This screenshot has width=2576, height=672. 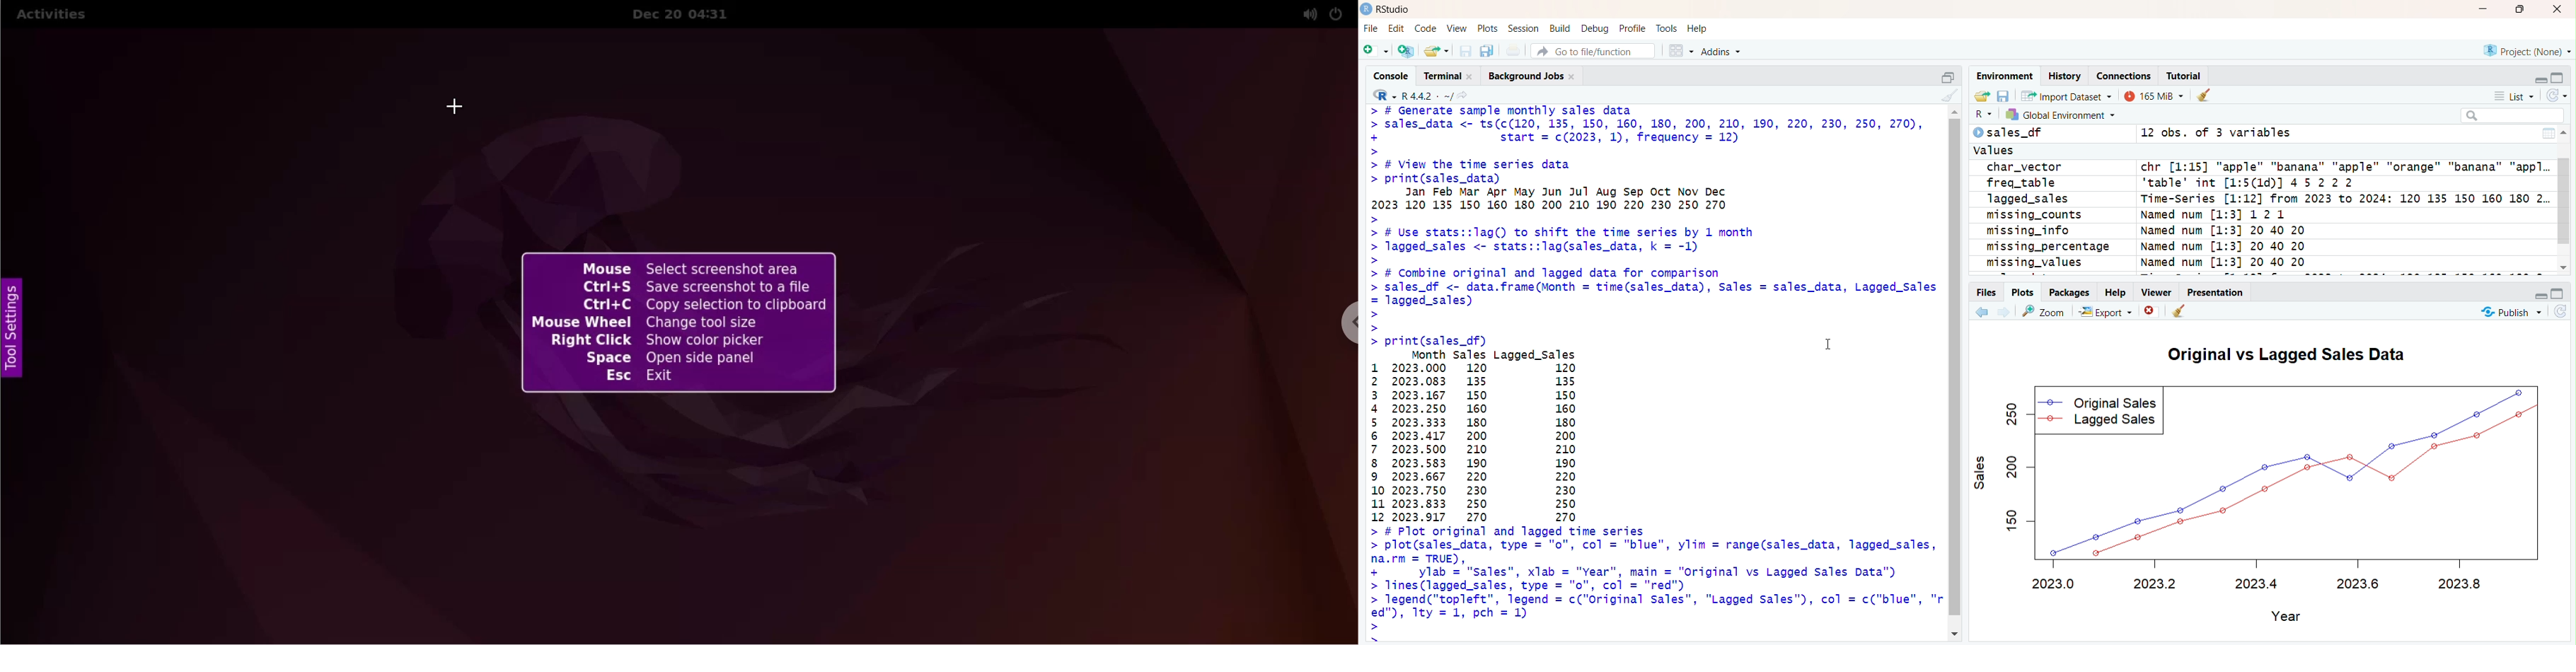 What do you see at coordinates (1496, 435) in the screenshot?
I see `Month Sales Lagged_Sales
1 2023.000 120 120
2 2023.083 135 135
3 2023.167 150 150
4 2023.250 160 160
5 2023.333 180 180
6 2023.417 200 200
7 2023.500 210 210
8 2023.583 190 190
9 2023.667 220 220
10 2023.750 230 230
11 2023.833 250 250
12 2023.917 270 270
>` at bounding box center [1496, 435].